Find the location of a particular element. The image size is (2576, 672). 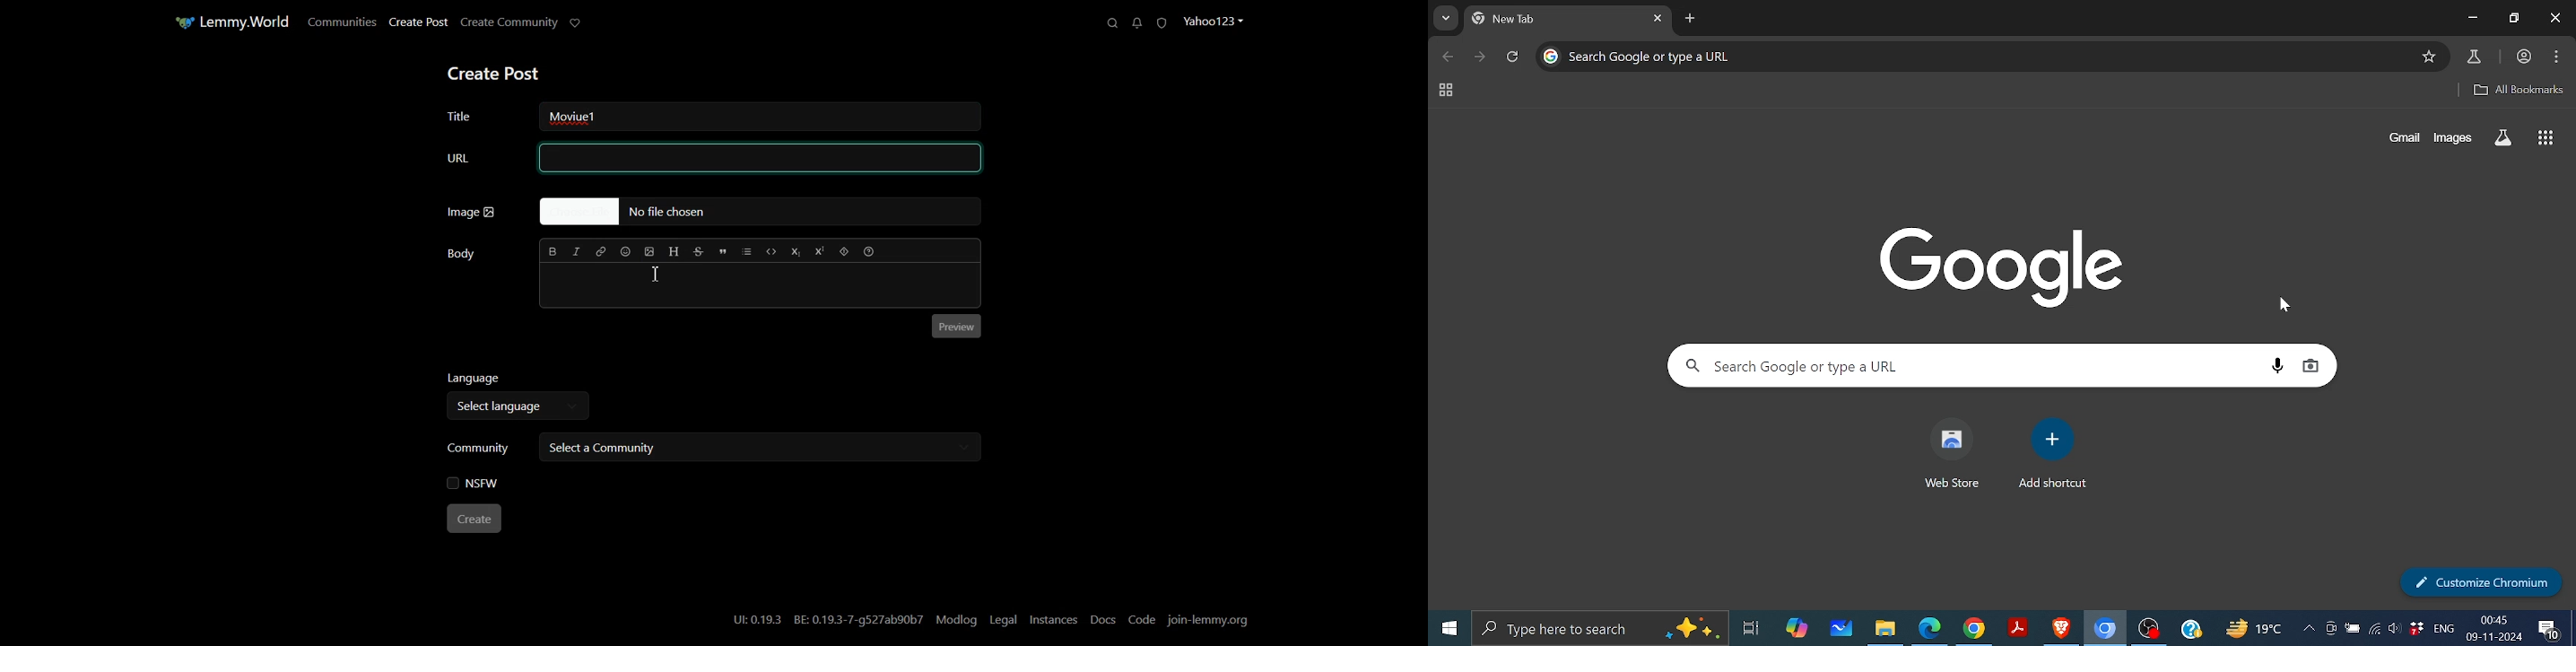

Internet access is located at coordinates (2374, 627).